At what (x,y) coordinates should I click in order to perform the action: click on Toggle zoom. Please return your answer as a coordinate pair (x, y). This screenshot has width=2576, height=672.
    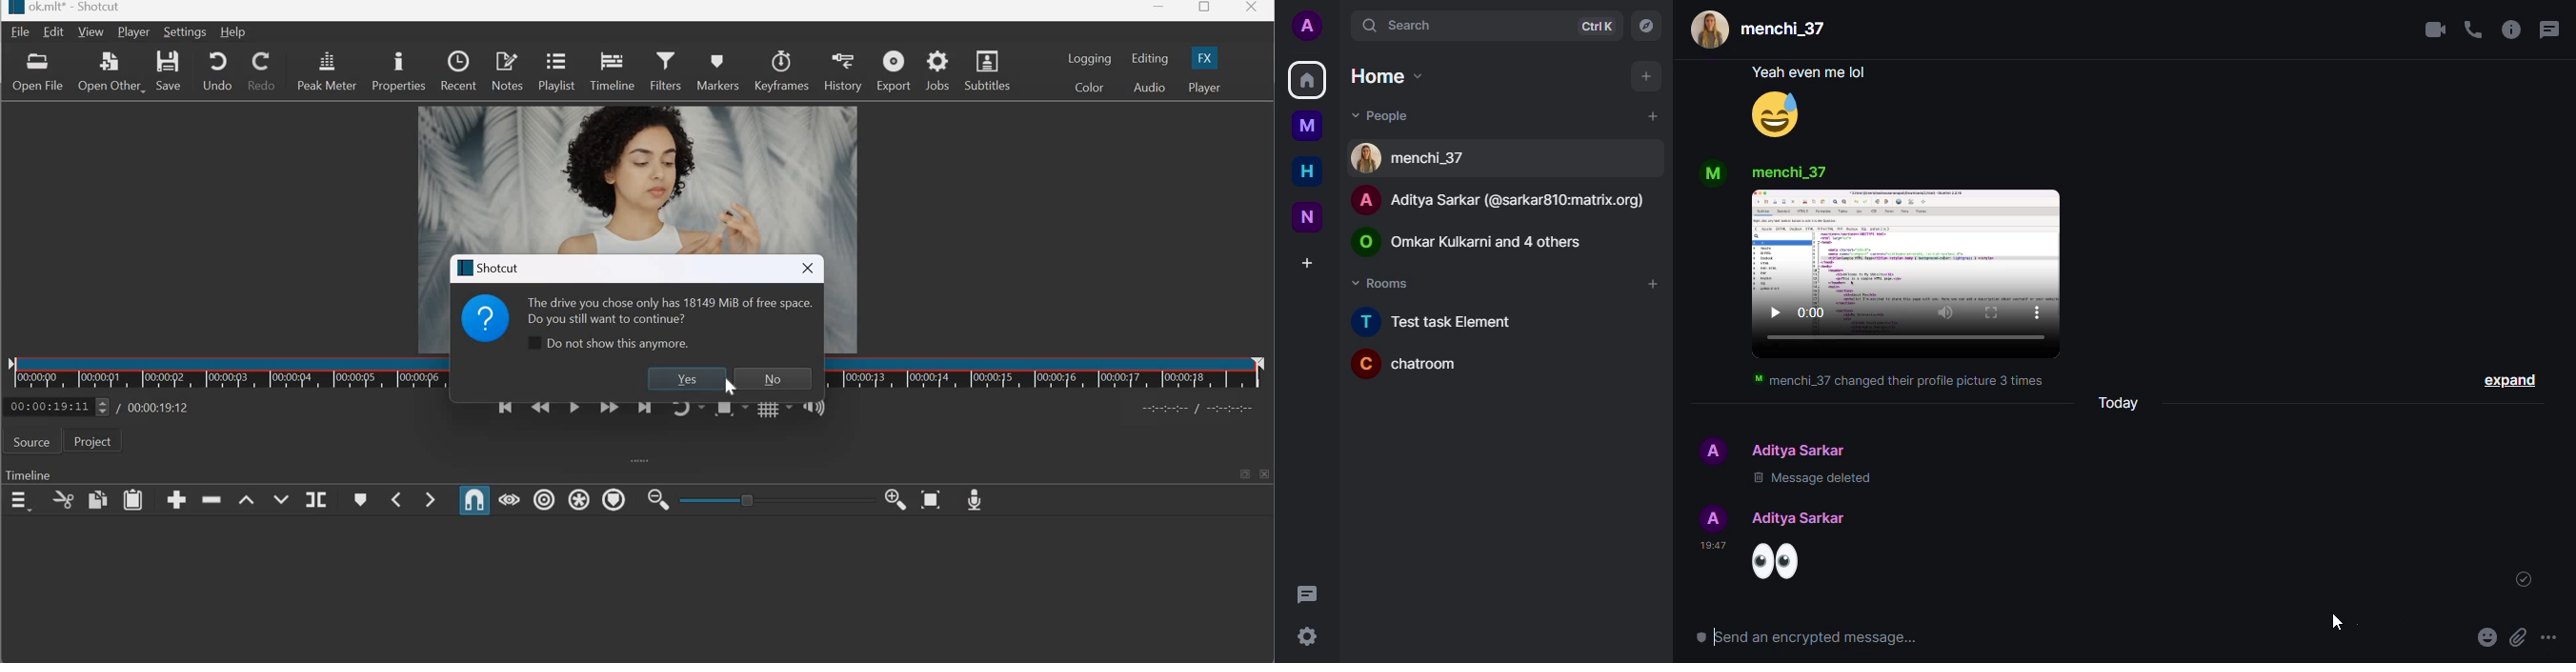
    Looking at the image, I should click on (730, 411).